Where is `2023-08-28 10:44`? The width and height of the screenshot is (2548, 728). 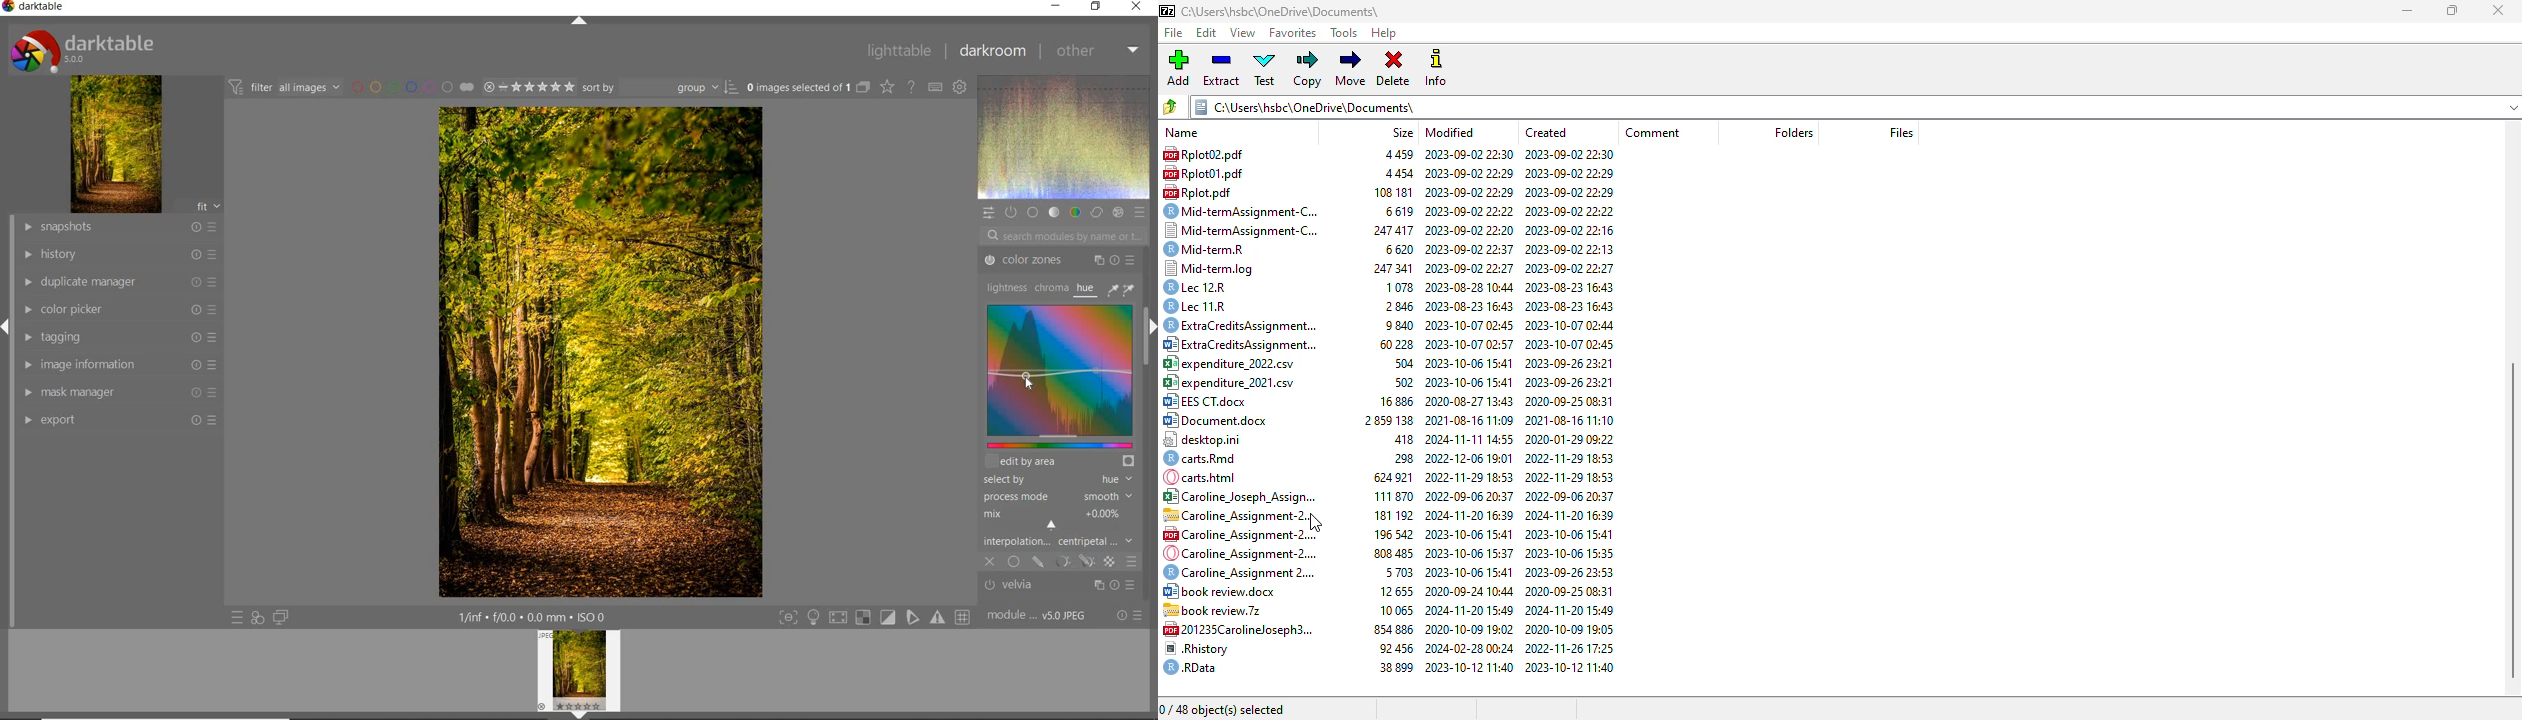 2023-08-28 10:44 is located at coordinates (1471, 287).